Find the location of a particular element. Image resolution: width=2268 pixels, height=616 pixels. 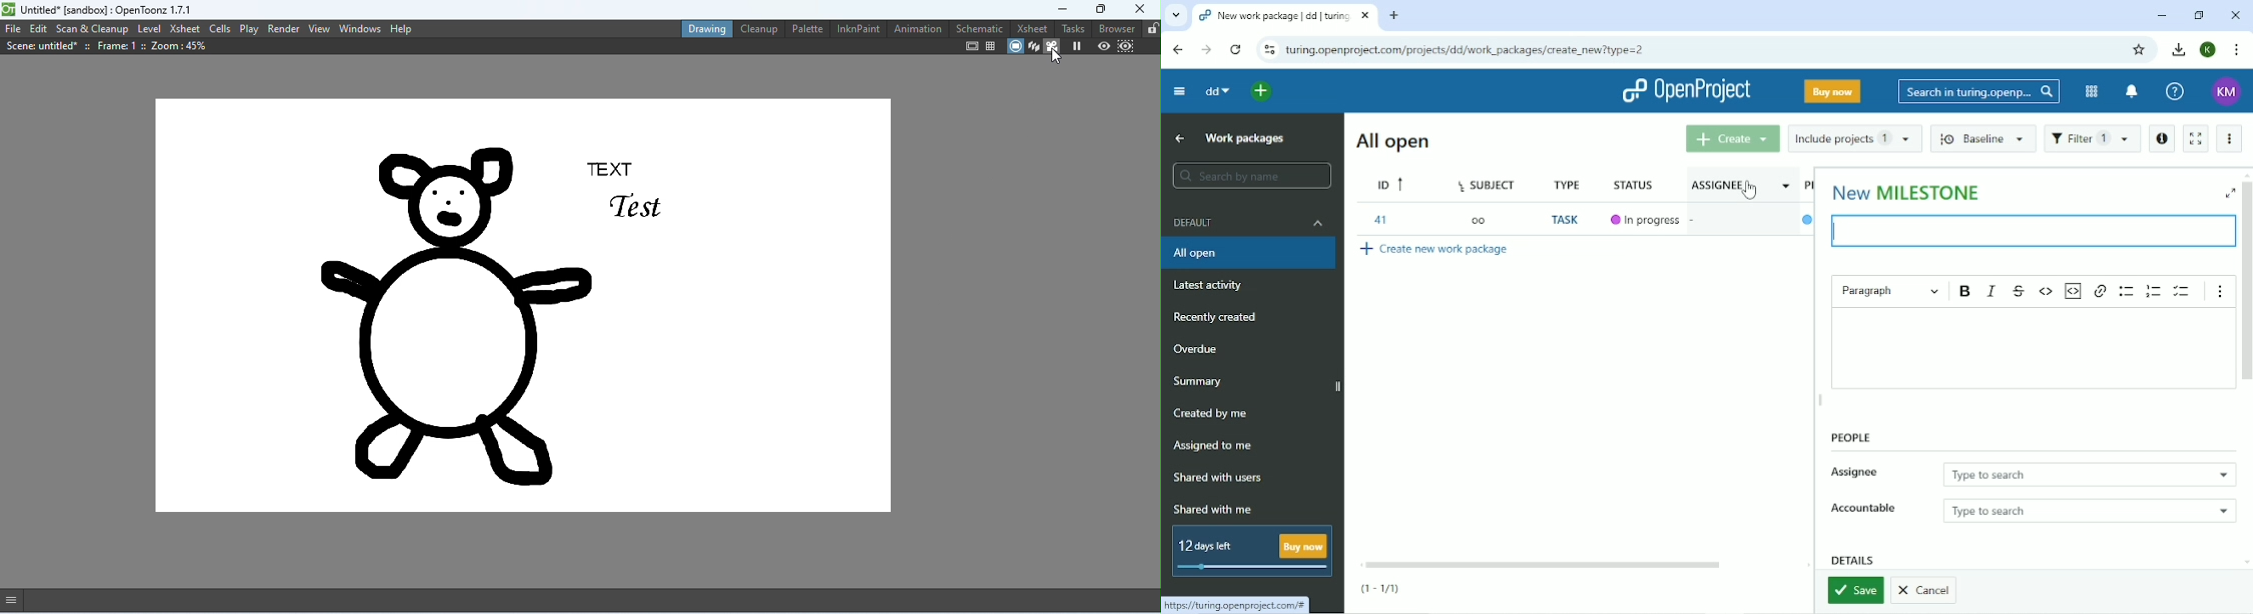

type is located at coordinates (1571, 183).